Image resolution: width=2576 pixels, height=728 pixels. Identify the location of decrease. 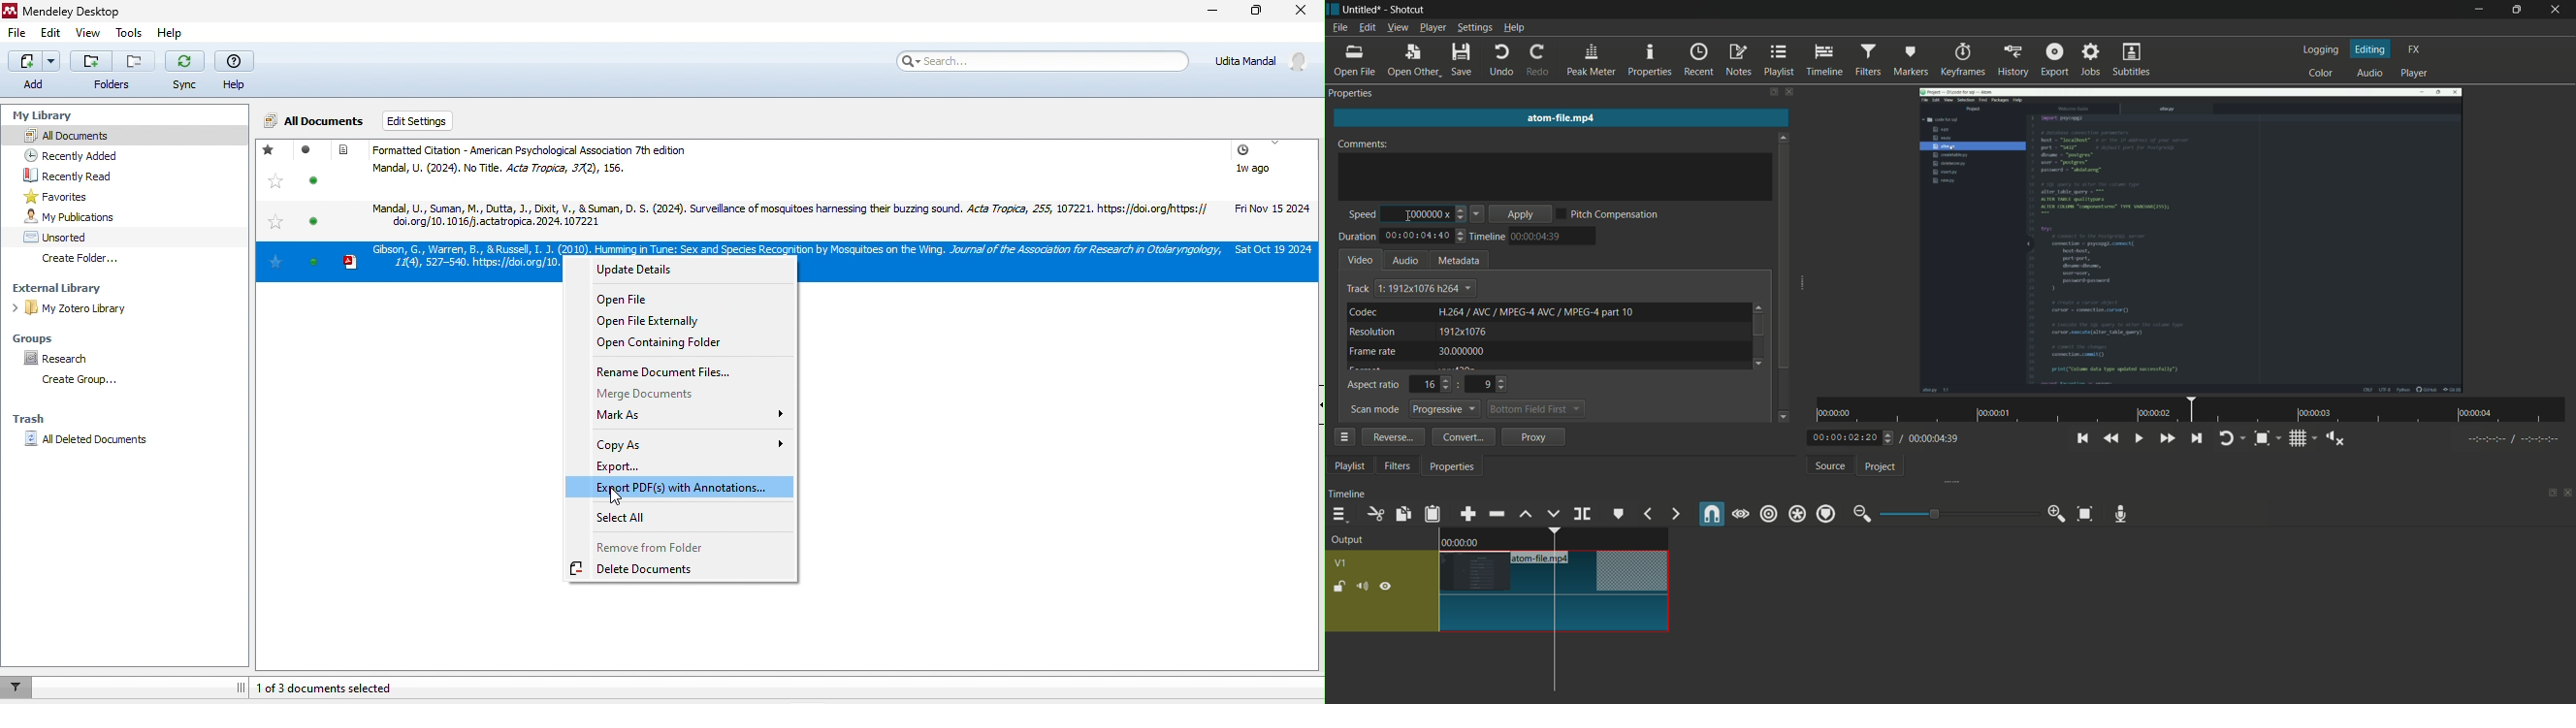
(1461, 220).